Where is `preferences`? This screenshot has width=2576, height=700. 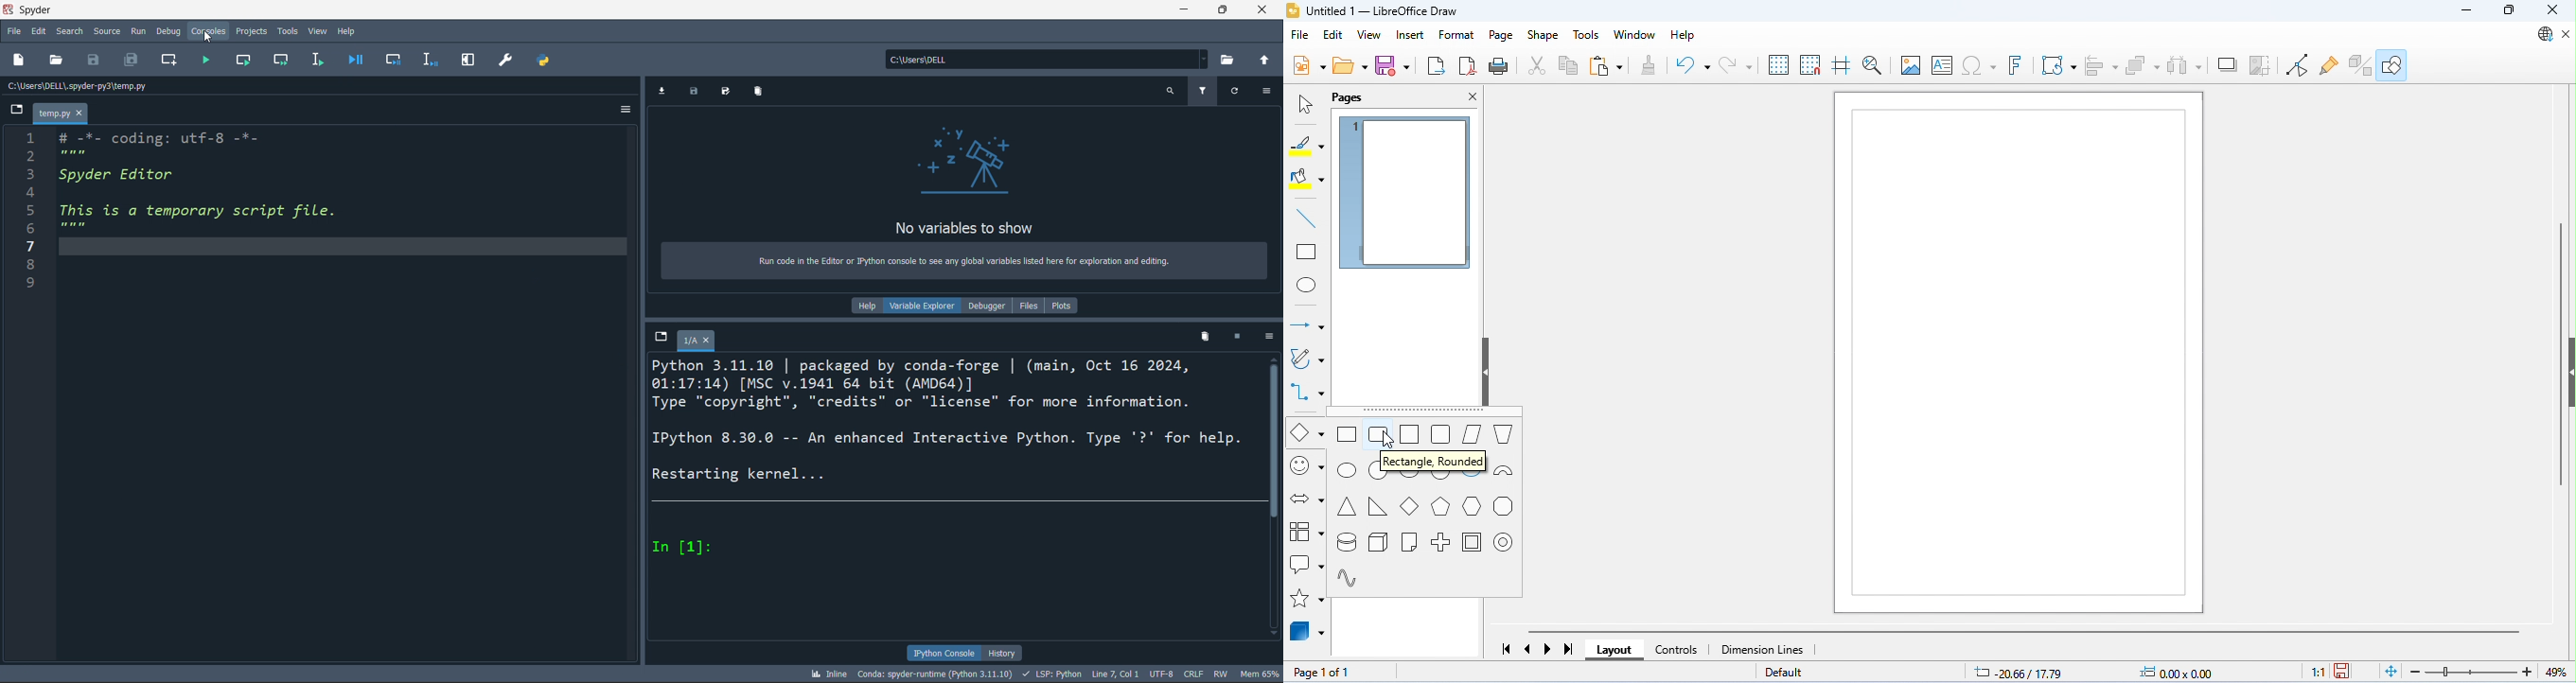 preferences is located at coordinates (508, 61).